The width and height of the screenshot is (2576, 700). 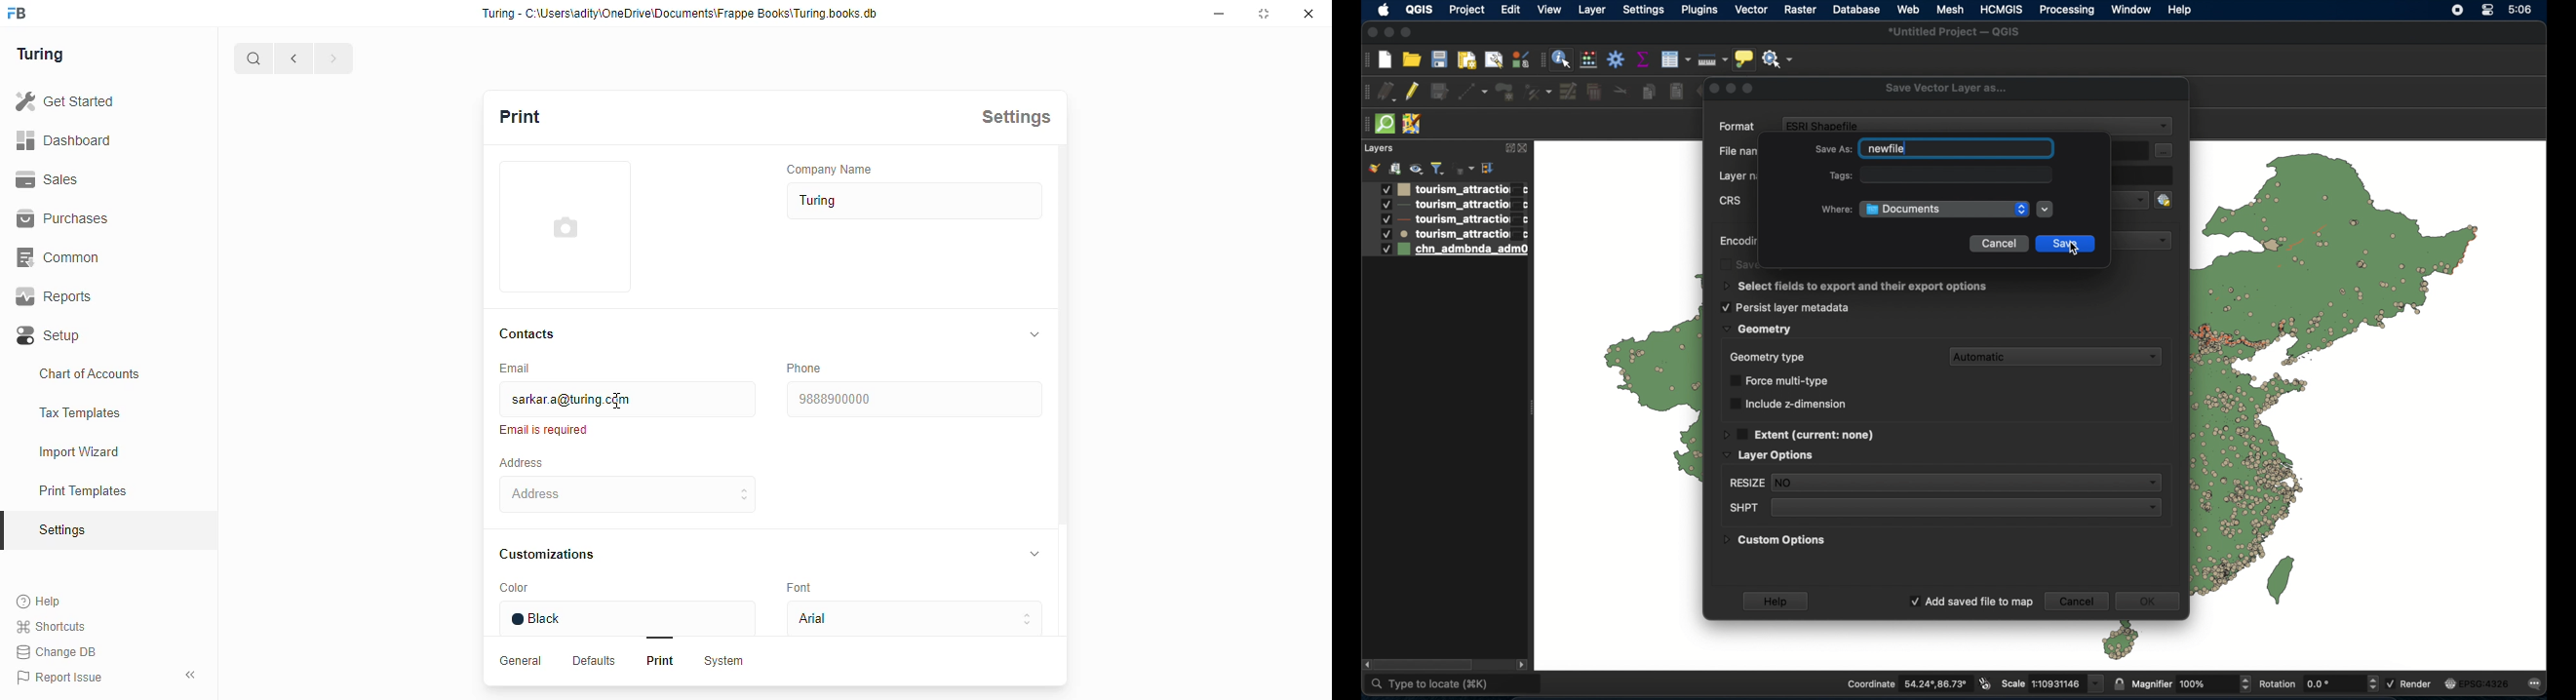 What do you see at coordinates (107, 413) in the screenshot?
I see `Tax Templates` at bounding box center [107, 413].